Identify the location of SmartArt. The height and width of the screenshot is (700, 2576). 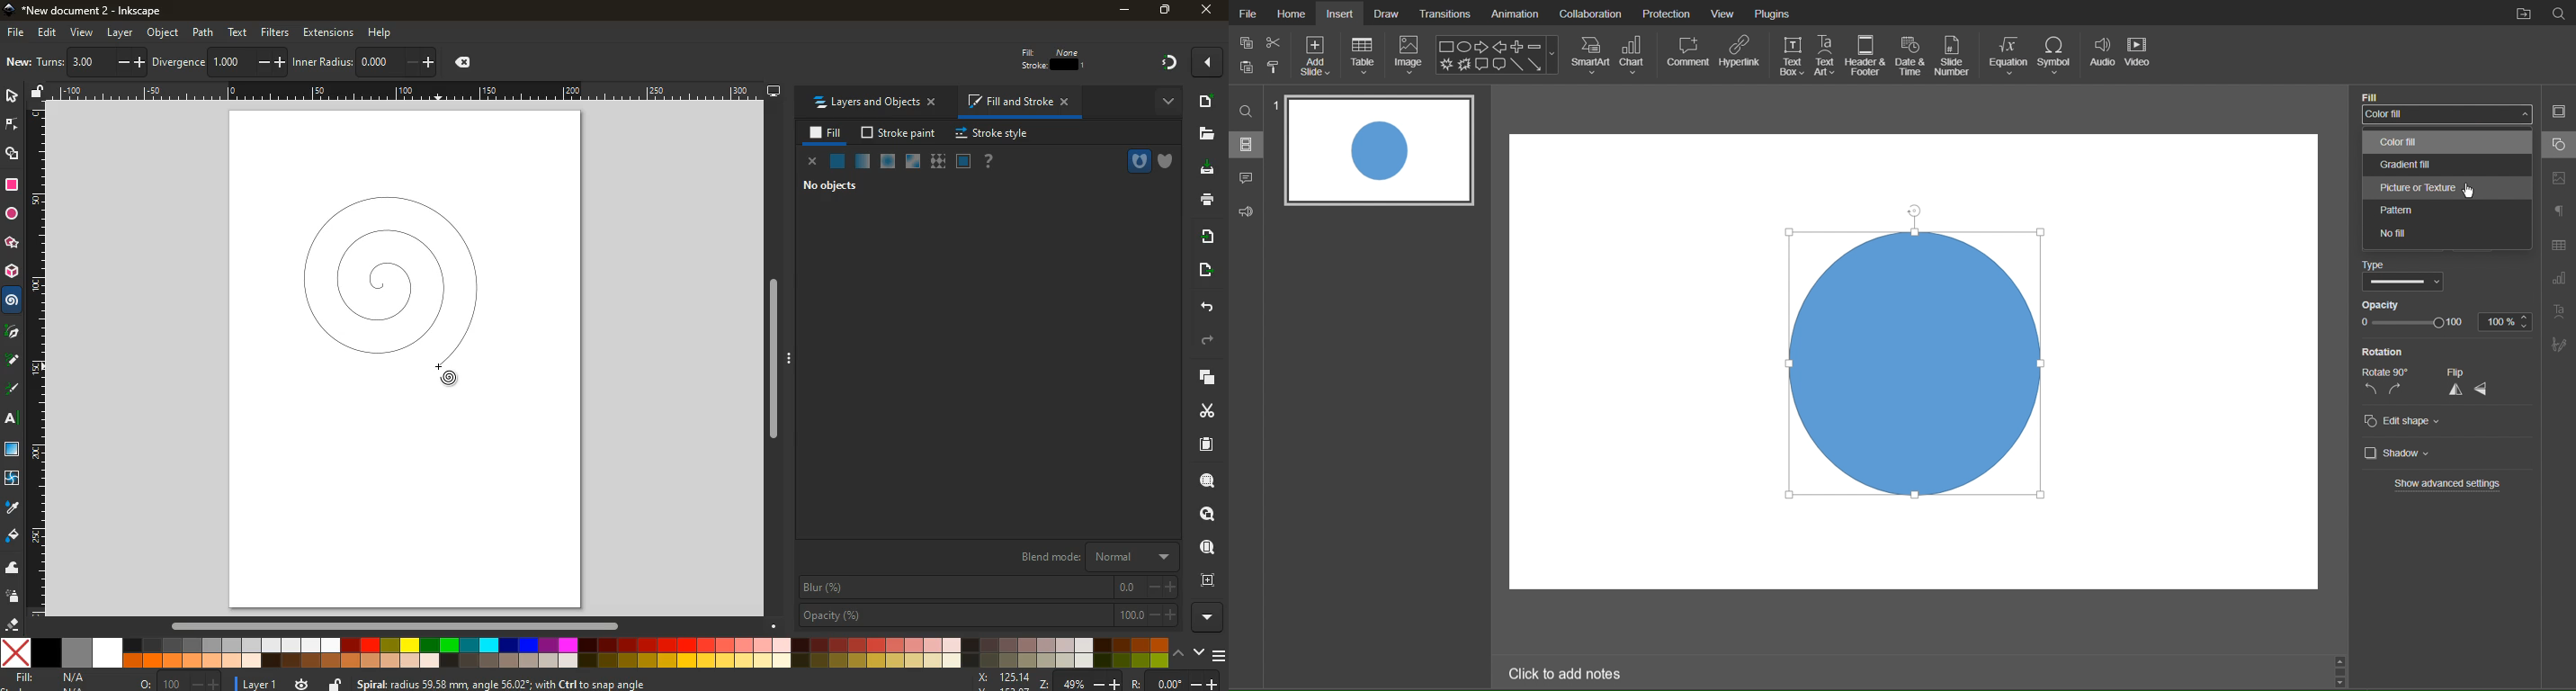
(1590, 55).